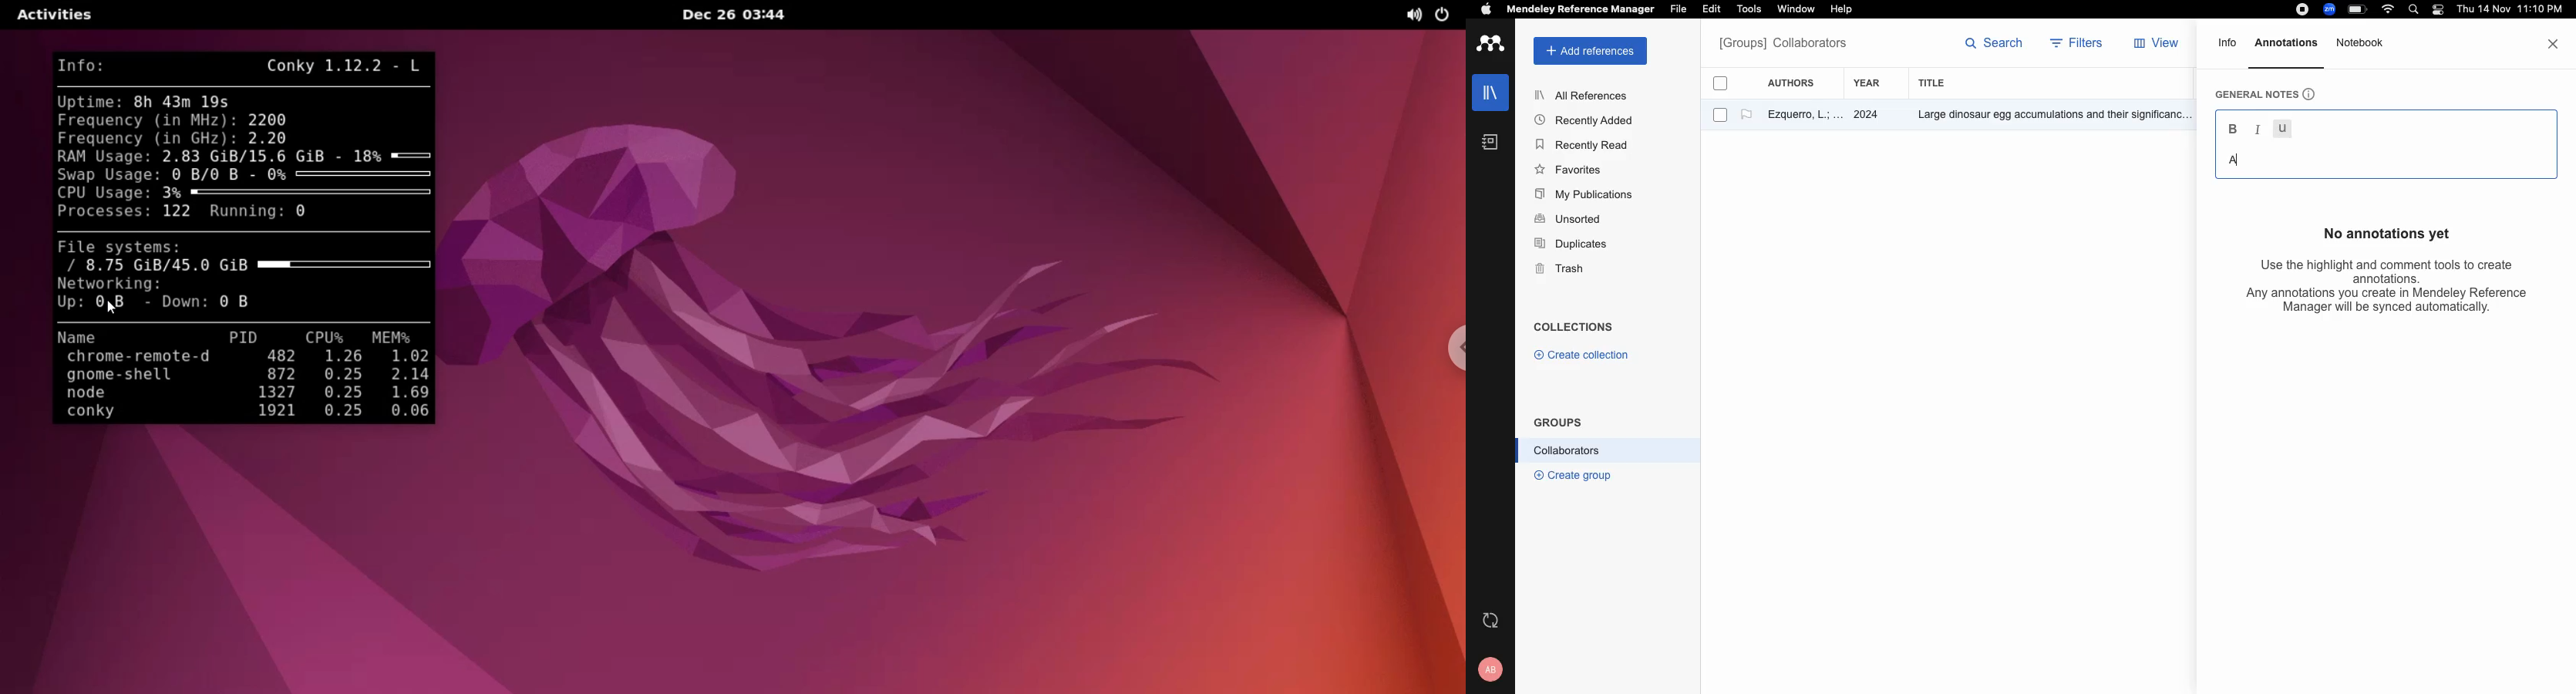  I want to click on Help, so click(1840, 10).